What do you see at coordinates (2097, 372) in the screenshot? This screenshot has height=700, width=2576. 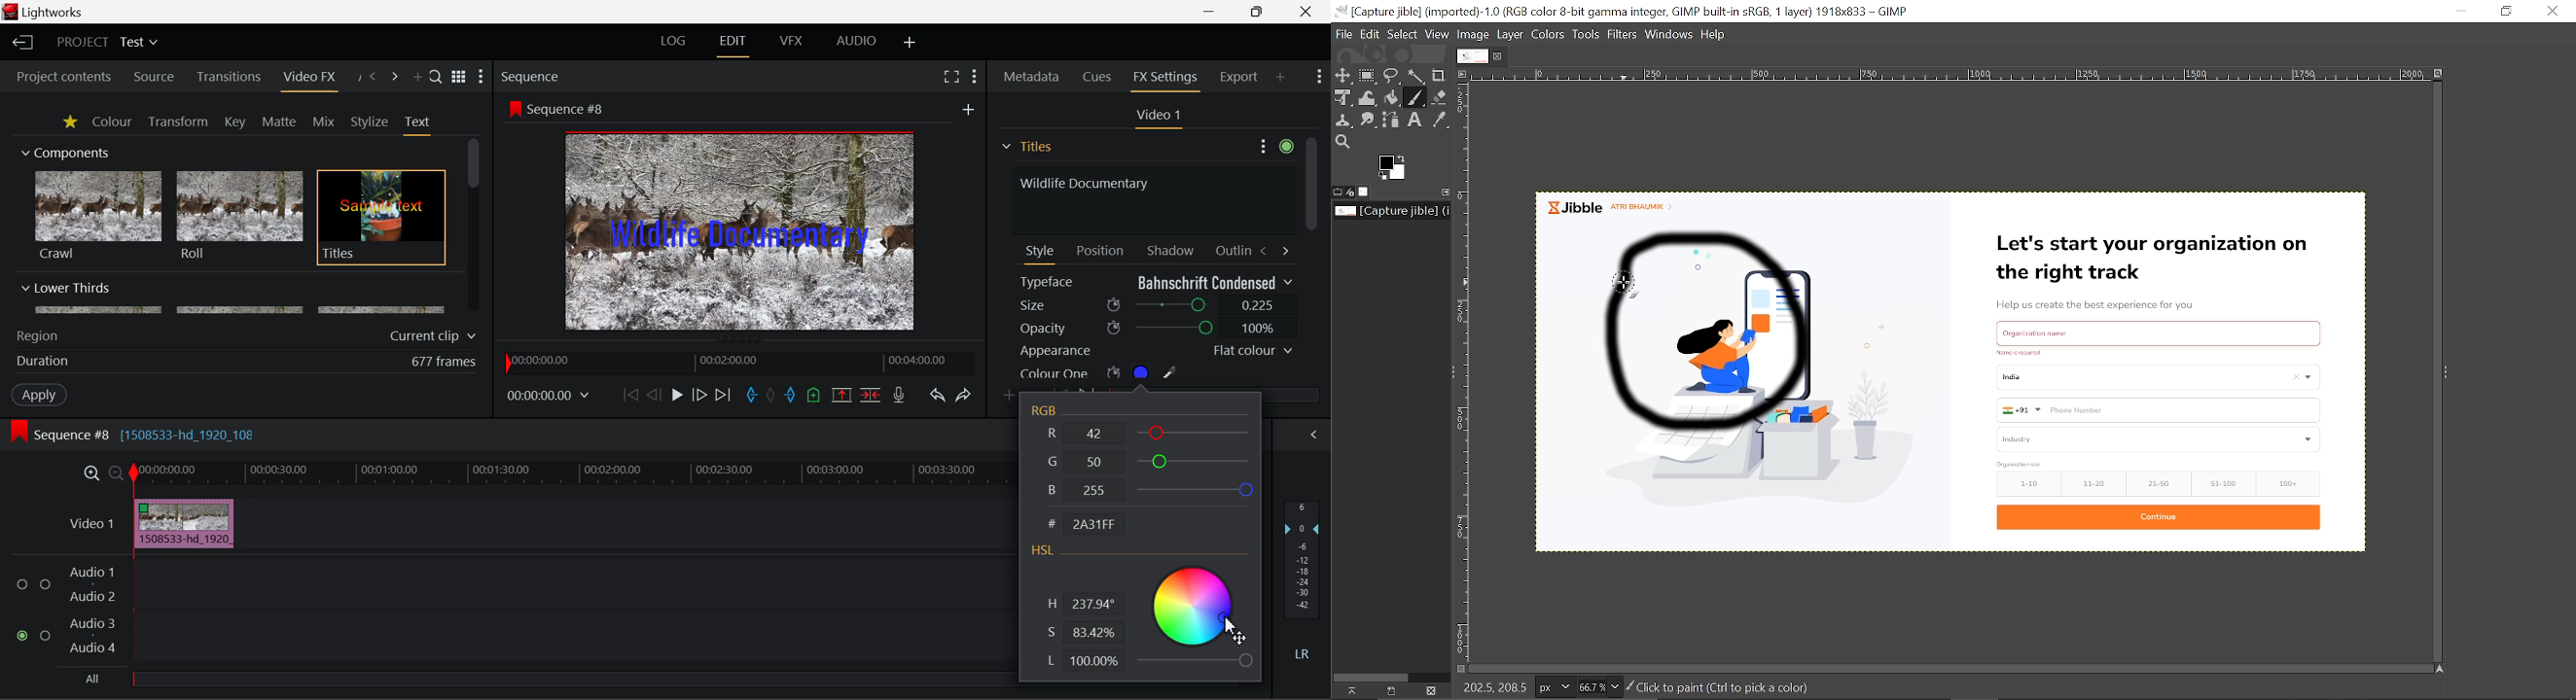 I see `Currently opened omage` at bounding box center [2097, 372].